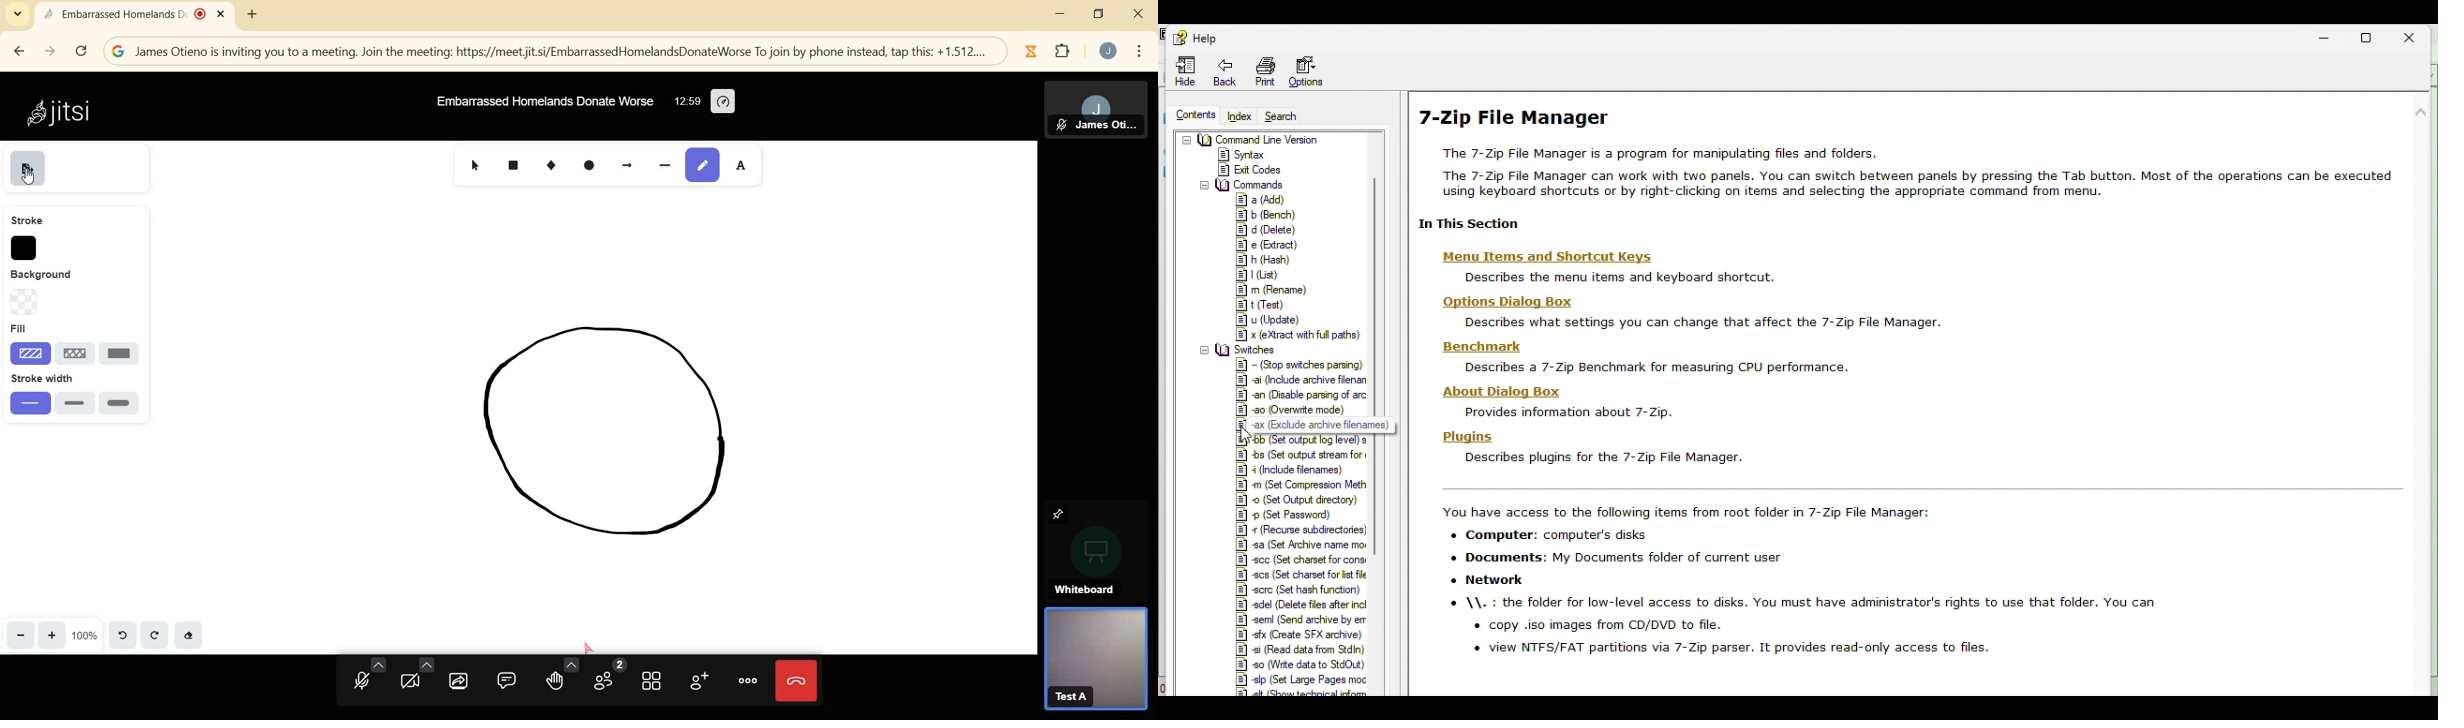 This screenshot has height=728, width=2464. I want to click on Back , so click(1225, 72).